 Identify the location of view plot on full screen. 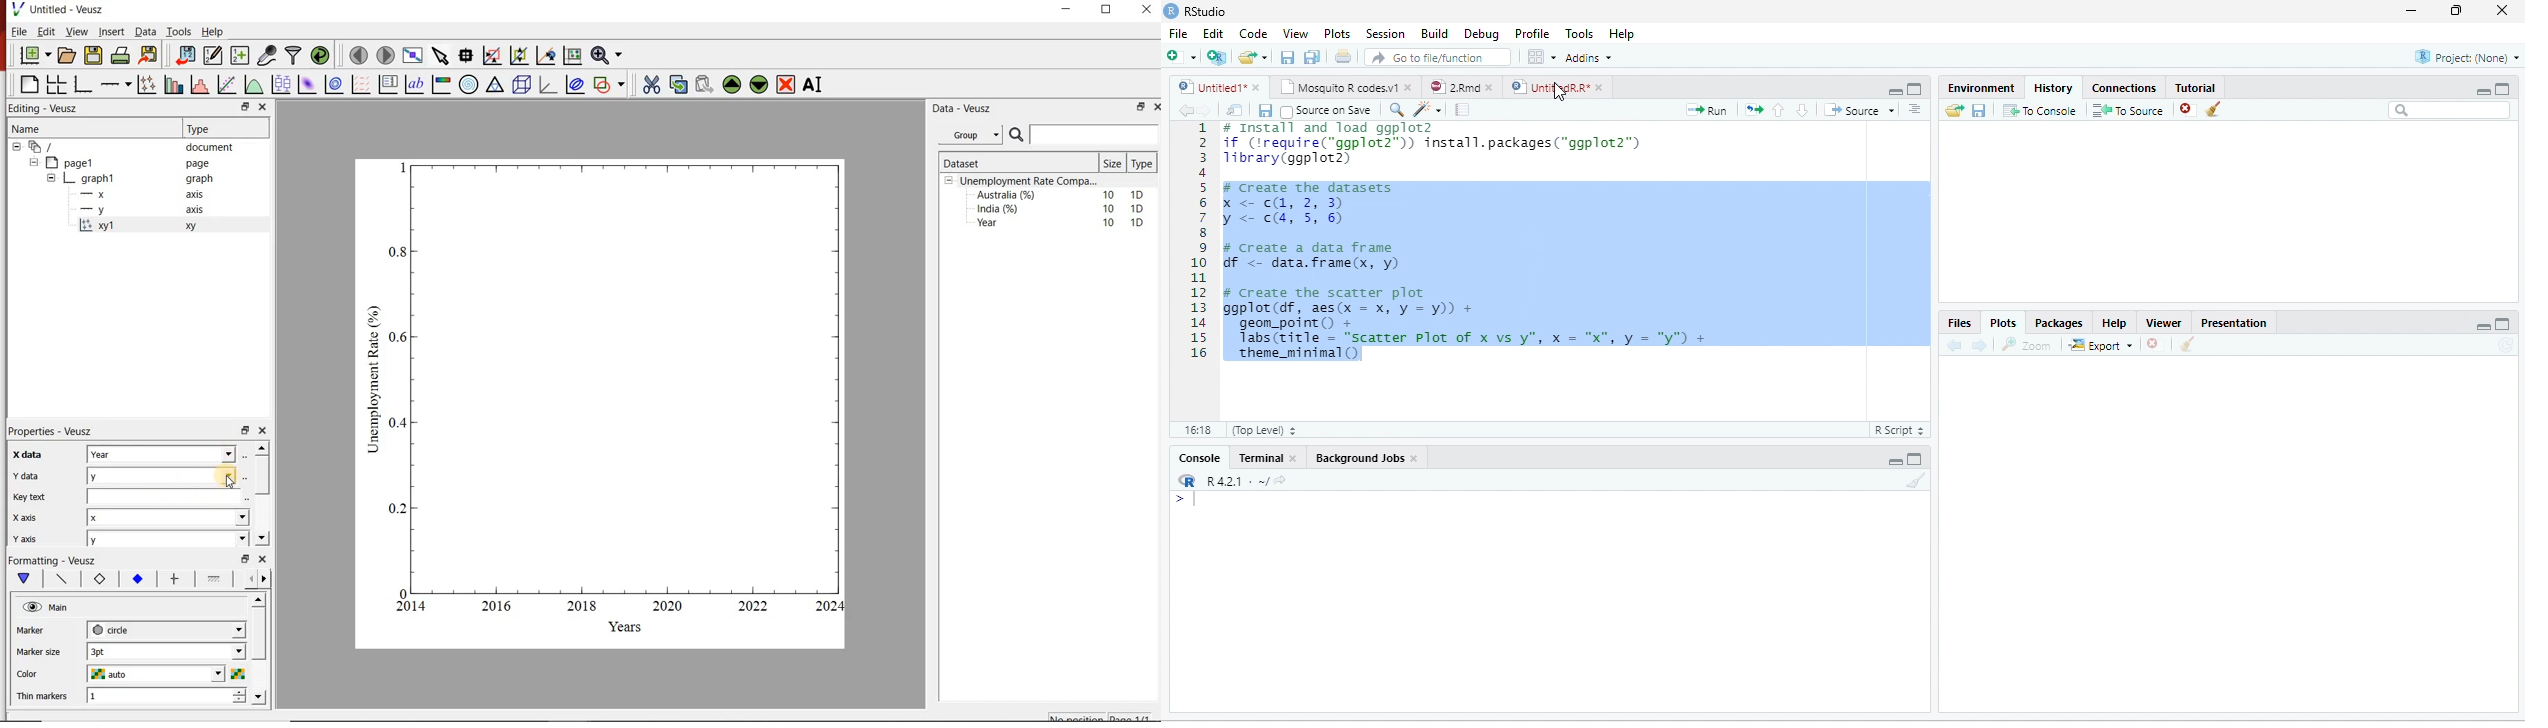
(414, 55).